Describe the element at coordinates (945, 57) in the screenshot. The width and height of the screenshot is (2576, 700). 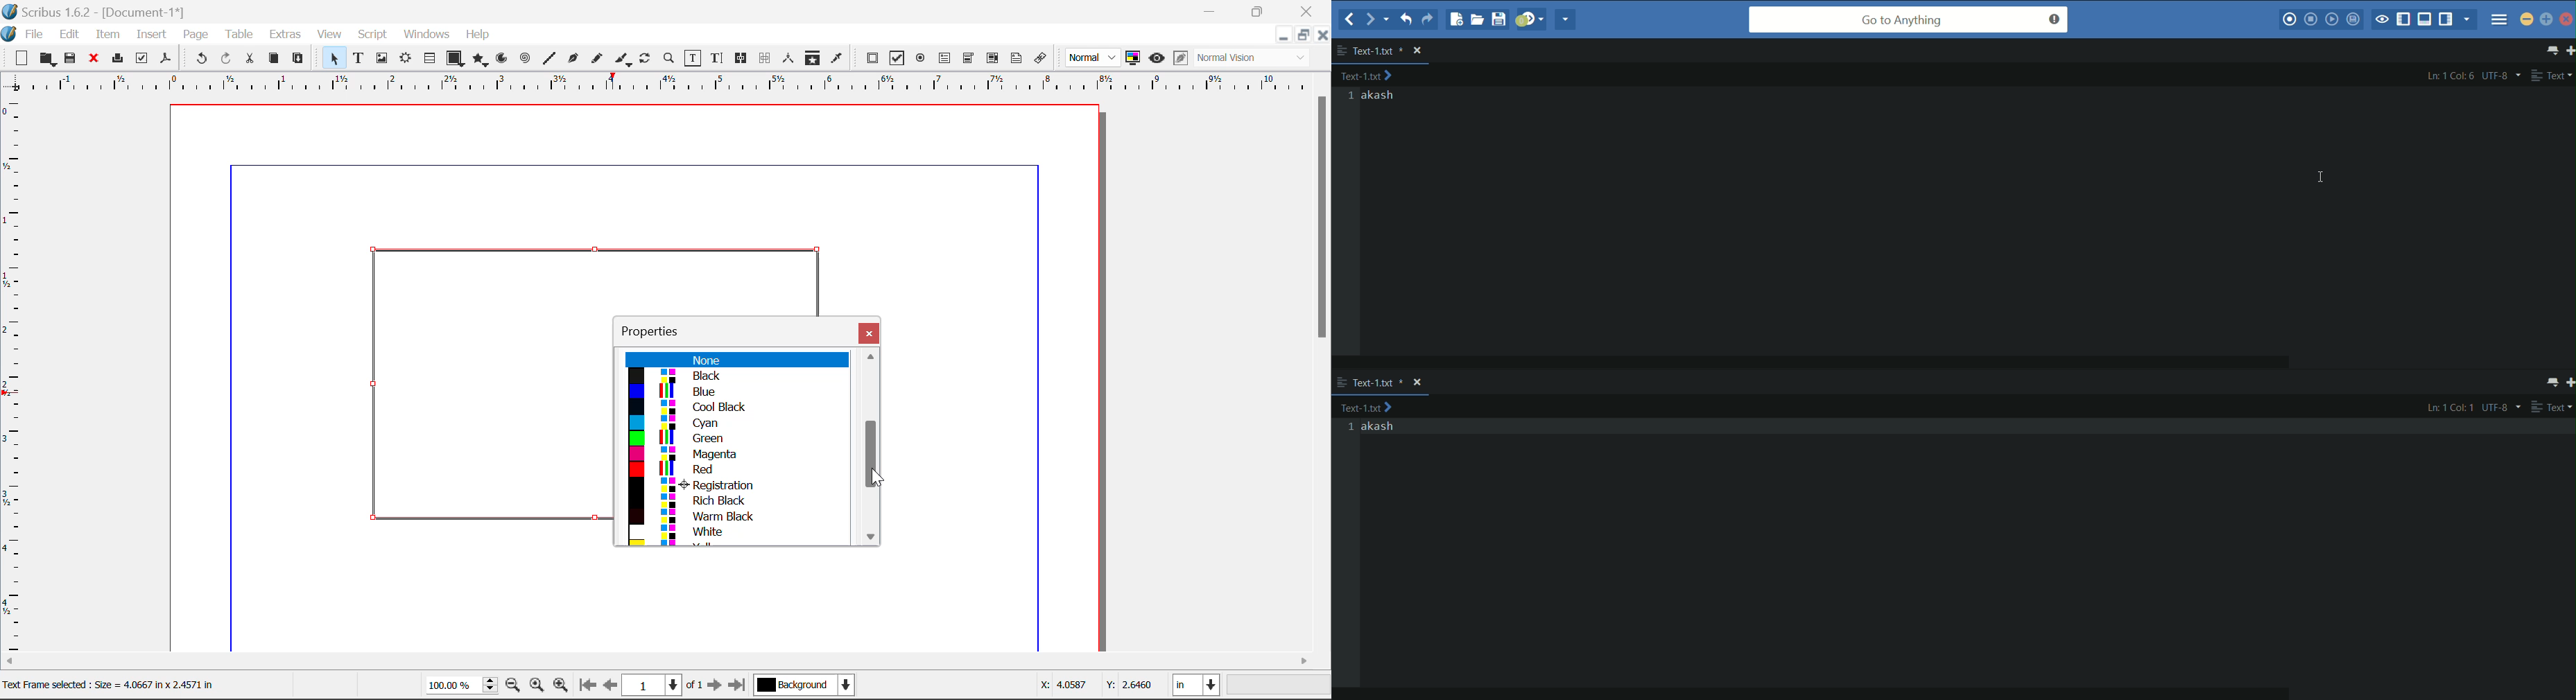
I see `Pdf Text Field` at that location.